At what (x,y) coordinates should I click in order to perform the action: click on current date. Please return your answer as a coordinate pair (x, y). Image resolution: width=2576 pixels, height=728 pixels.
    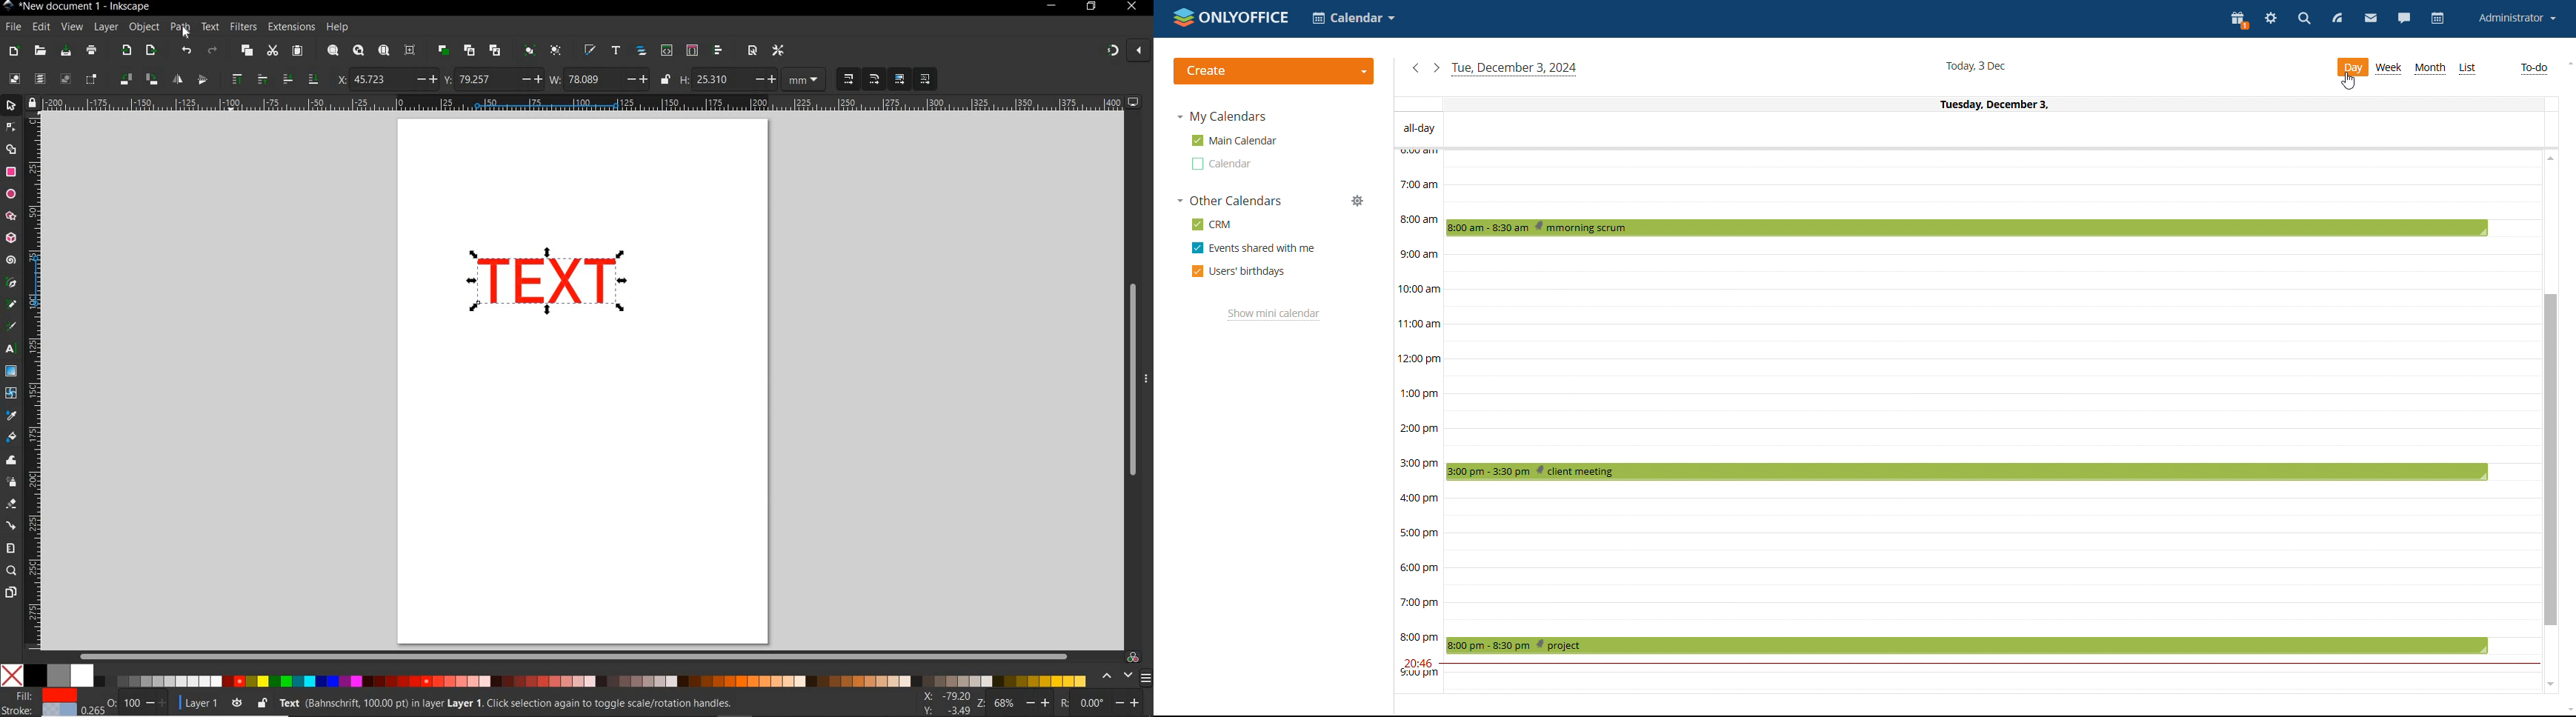
    Looking at the image, I should click on (1977, 67).